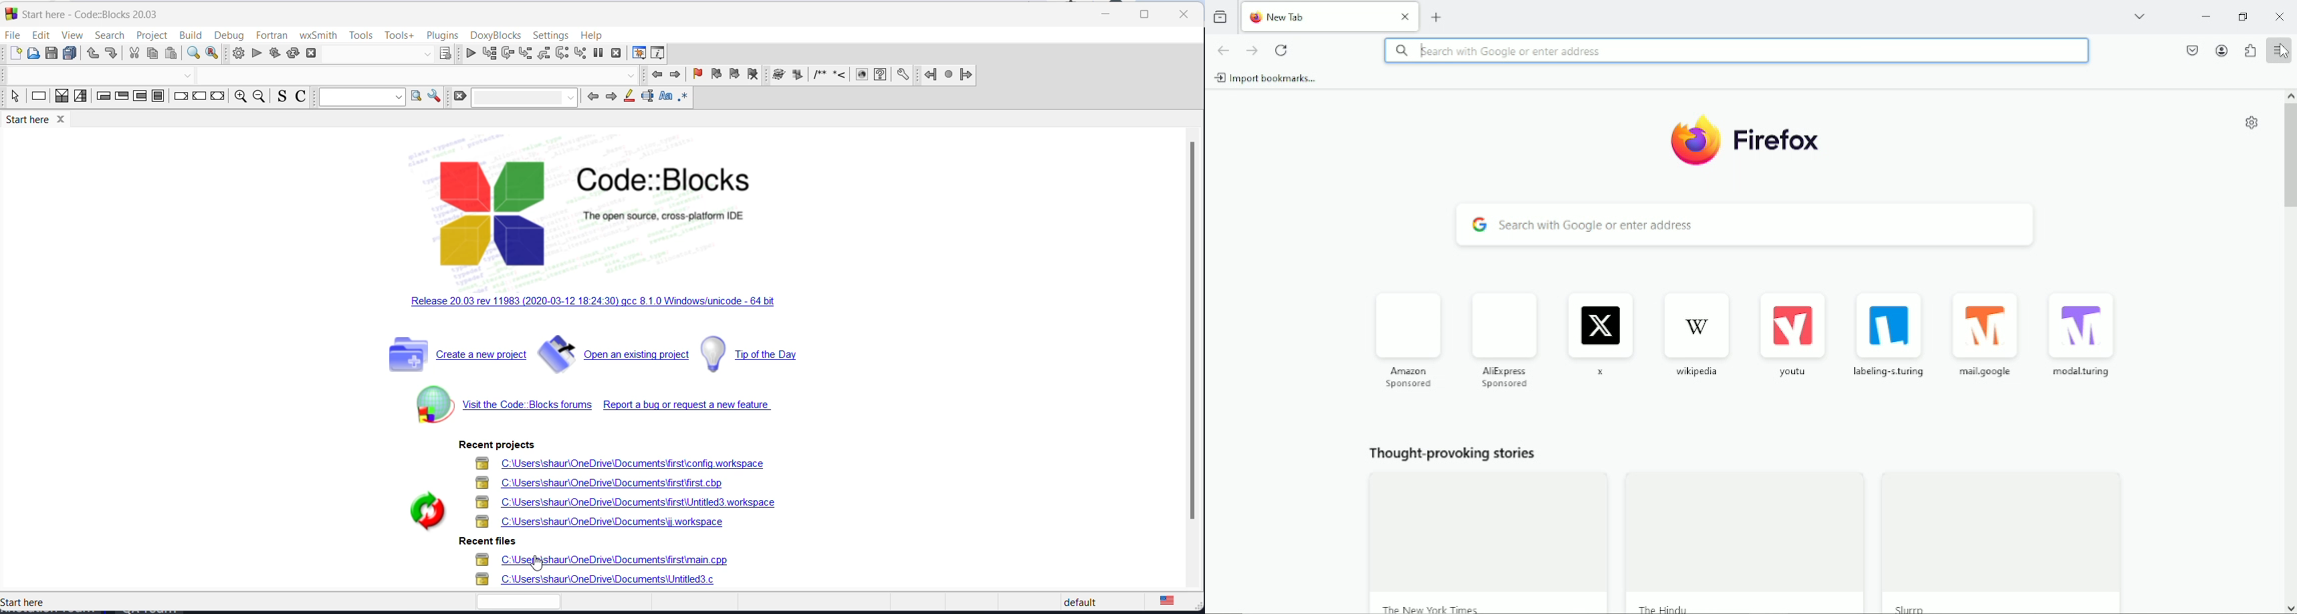  Describe the element at coordinates (563, 54) in the screenshot. I see `NEXT INSTRUCTION` at that location.